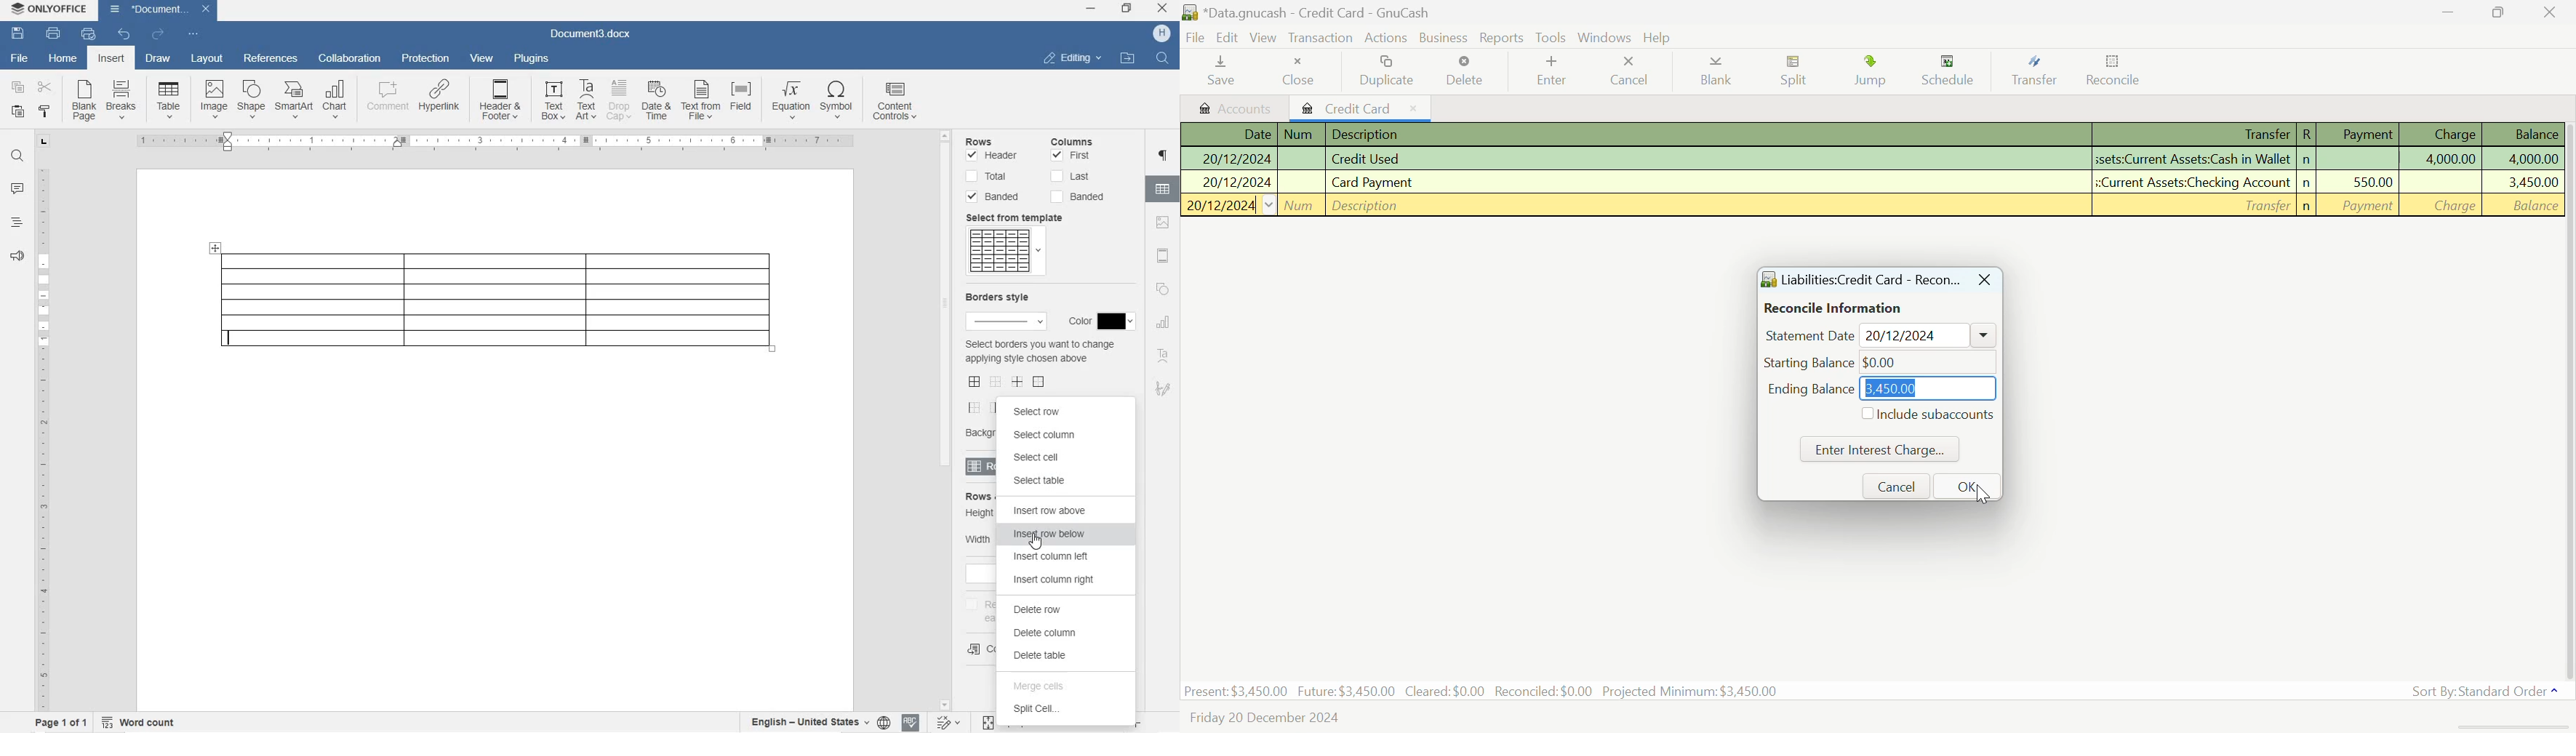 The width and height of the screenshot is (2576, 756). What do you see at coordinates (485, 142) in the screenshot?
I see `RULER` at bounding box center [485, 142].